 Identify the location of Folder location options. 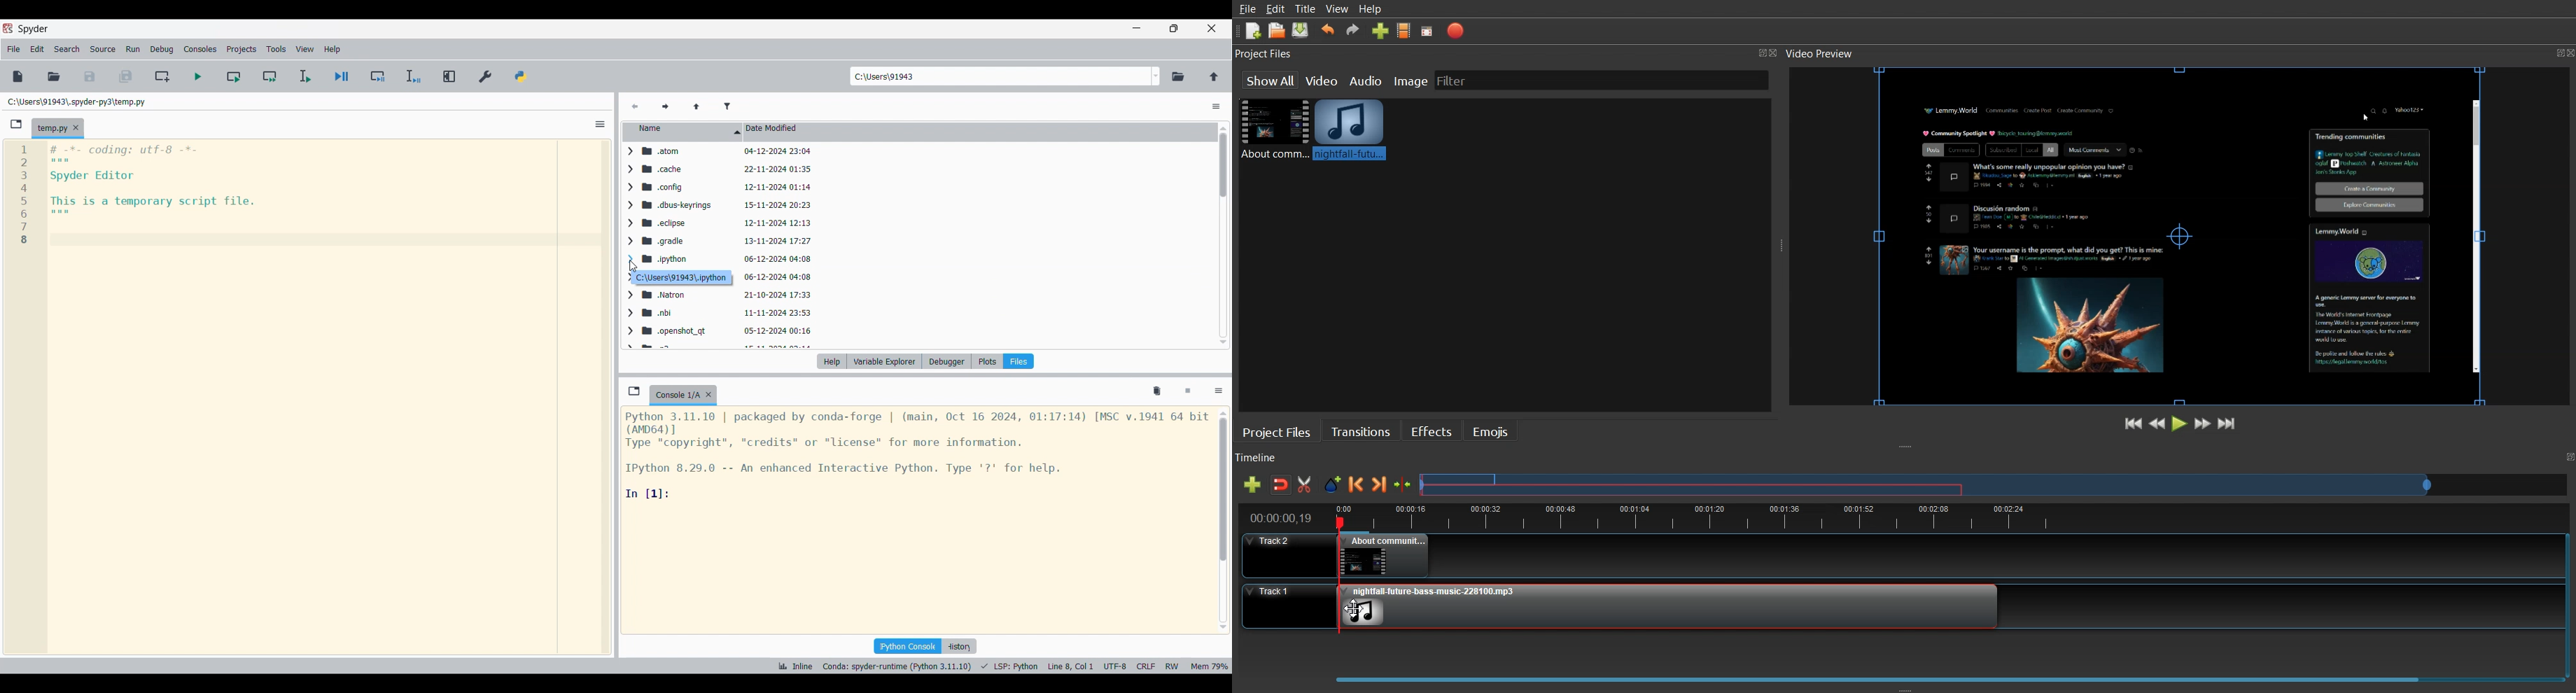
(1156, 76).